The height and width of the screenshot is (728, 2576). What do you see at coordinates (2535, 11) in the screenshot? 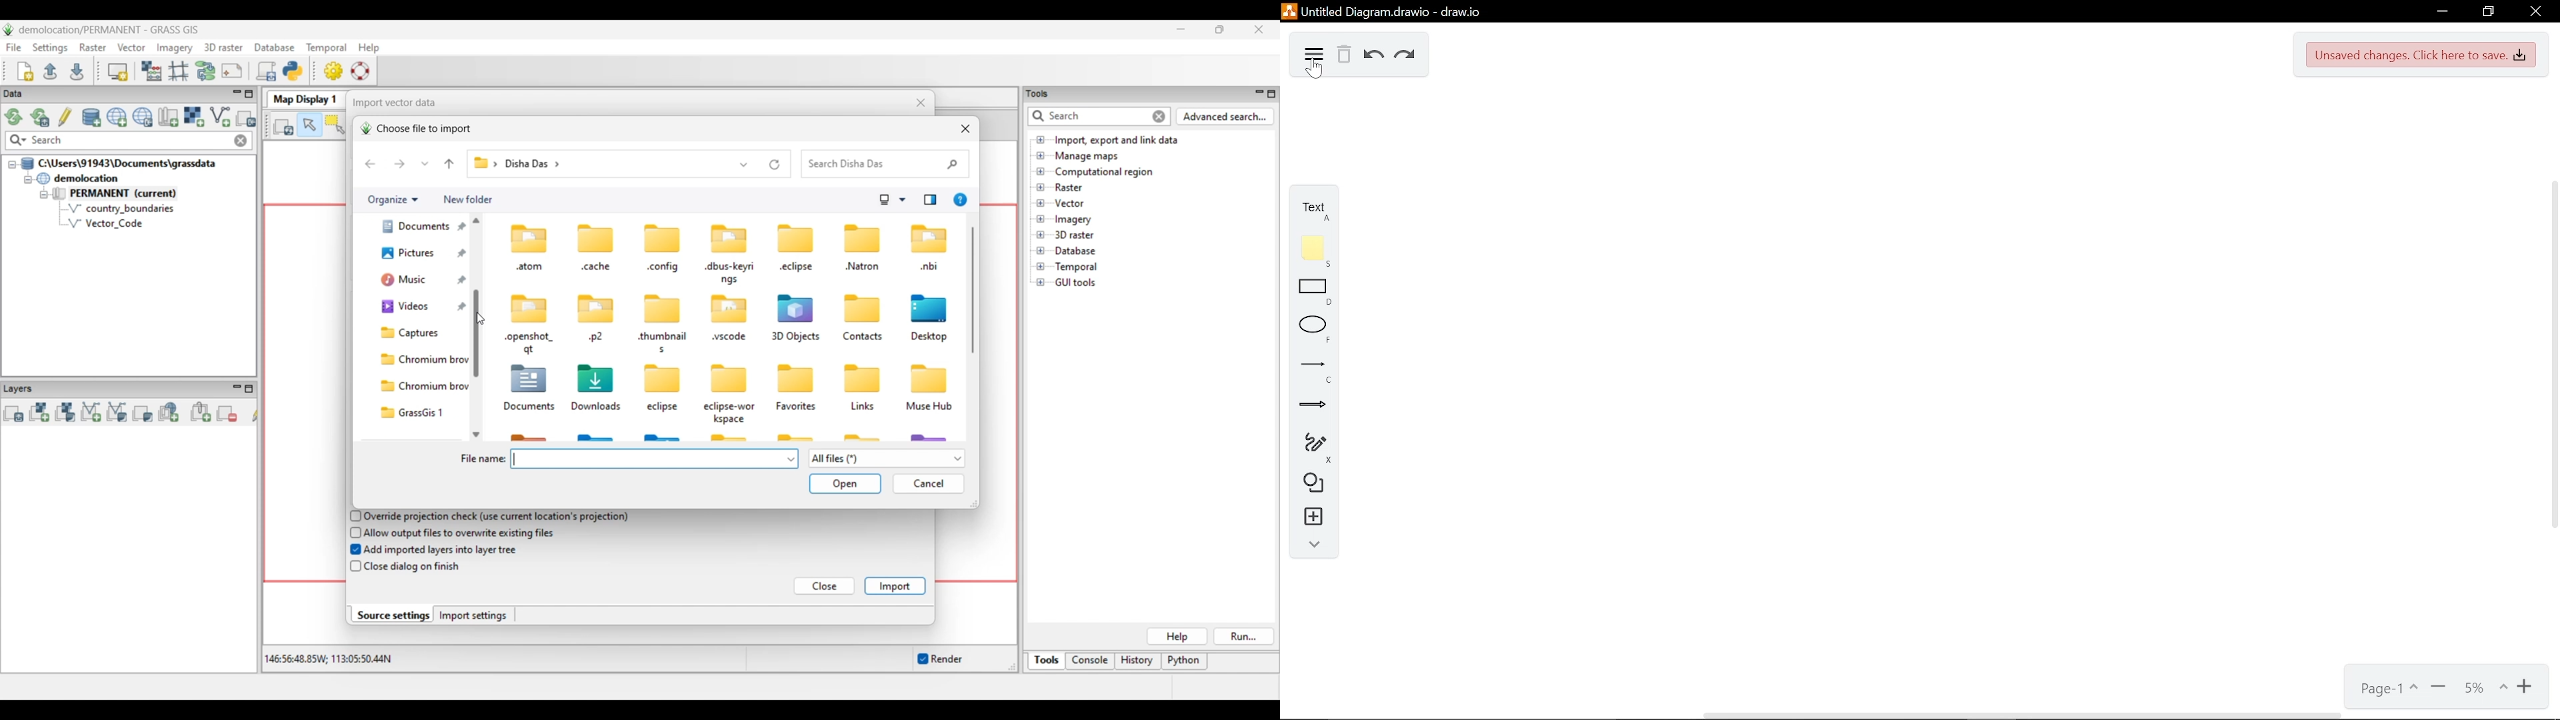
I see `CLose` at bounding box center [2535, 11].